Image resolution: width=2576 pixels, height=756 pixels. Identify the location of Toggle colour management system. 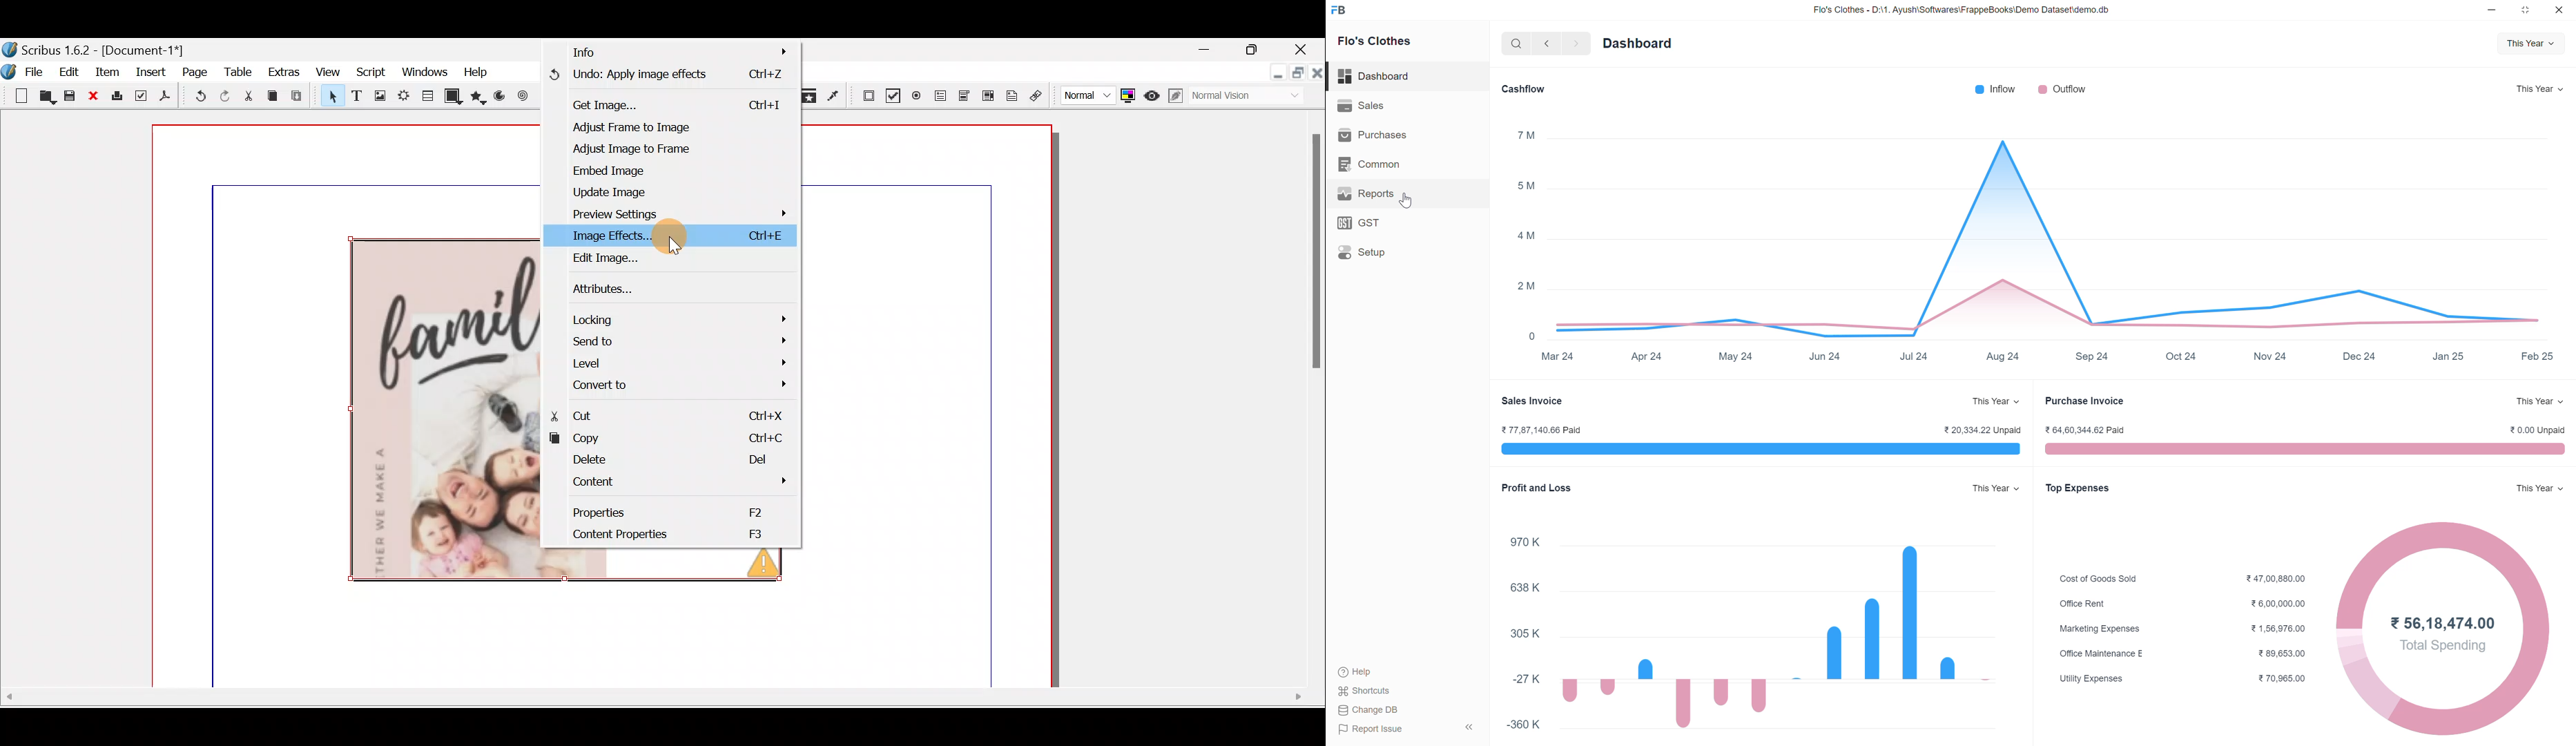
(1127, 97).